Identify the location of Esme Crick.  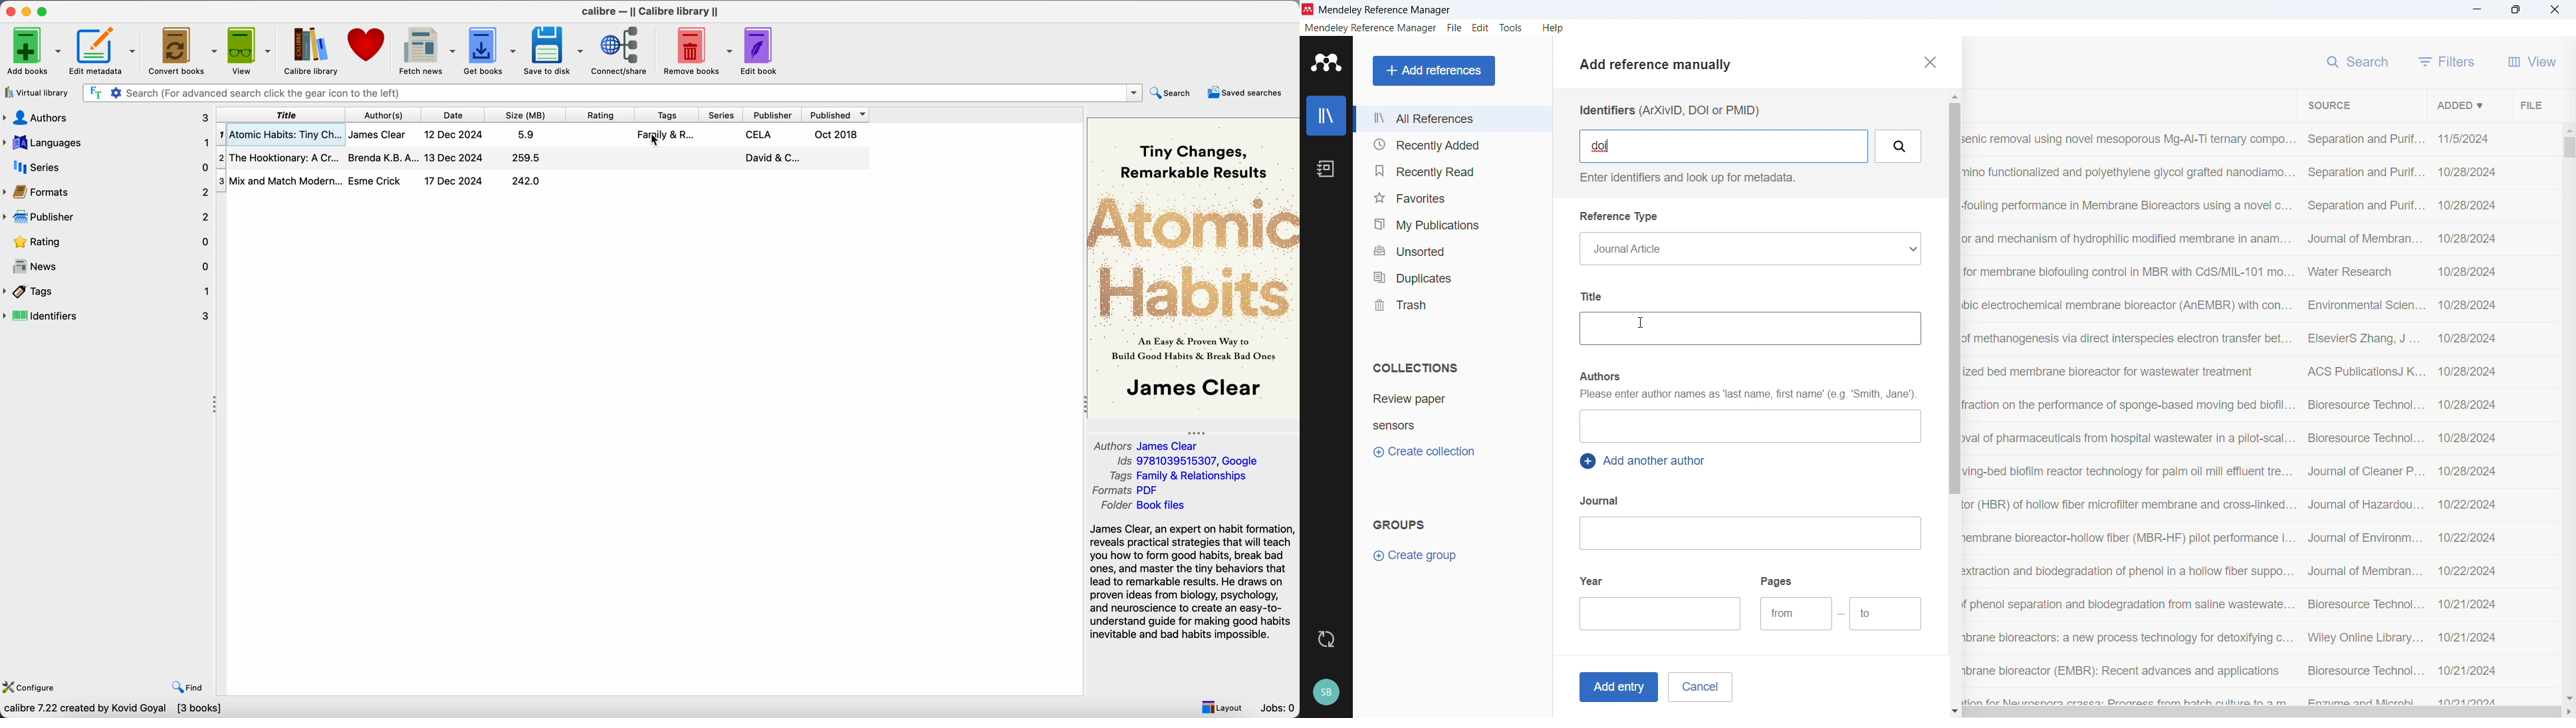
(378, 180).